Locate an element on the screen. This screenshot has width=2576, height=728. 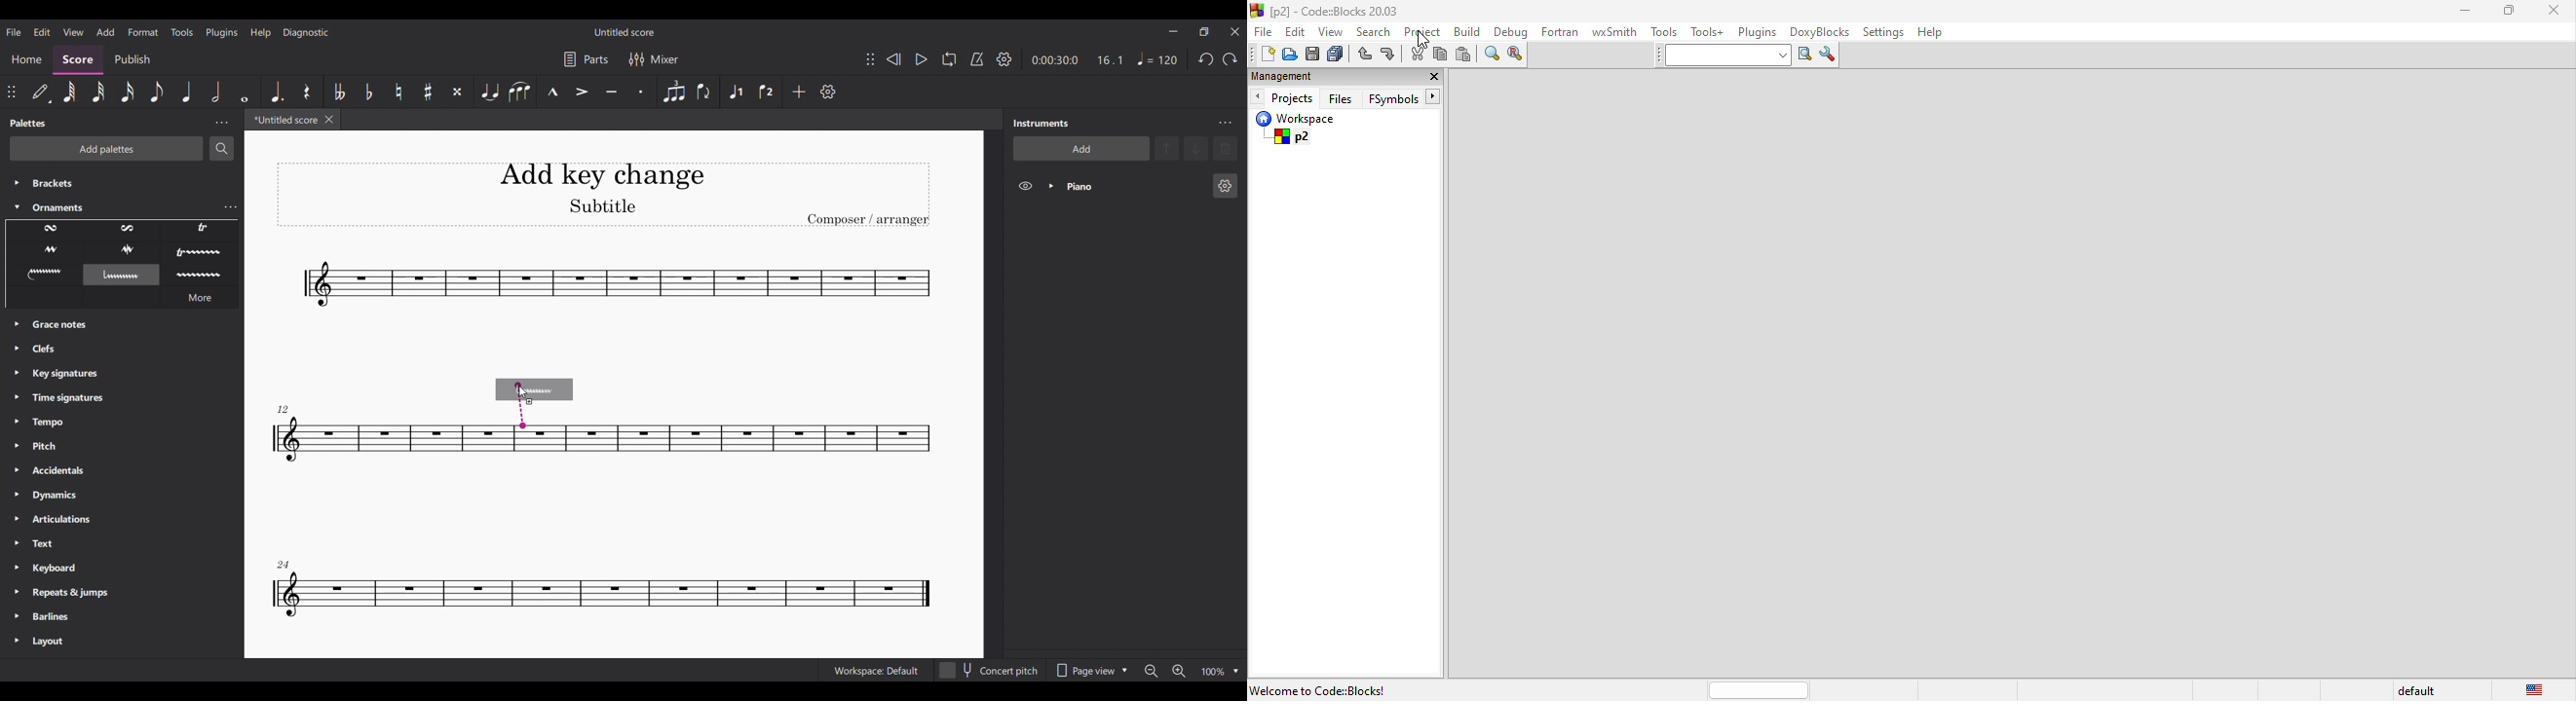
Mixer settings is located at coordinates (653, 60).